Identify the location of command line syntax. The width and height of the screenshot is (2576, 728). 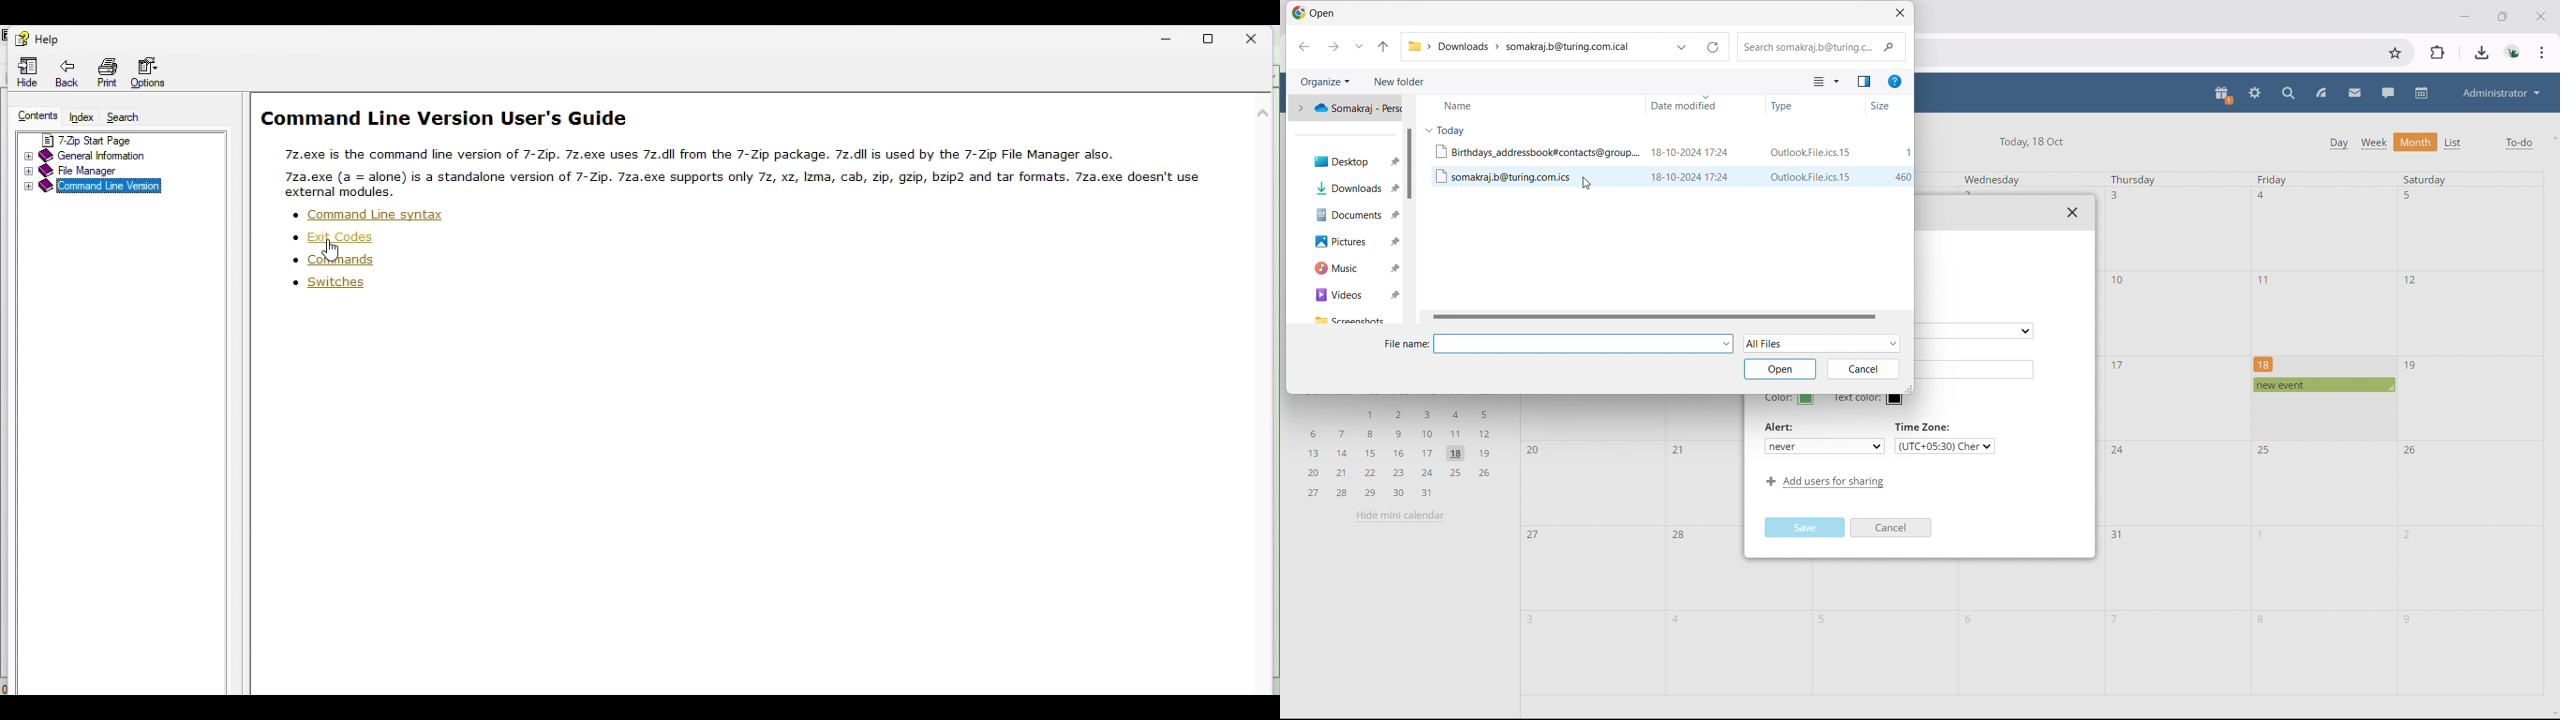
(363, 214).